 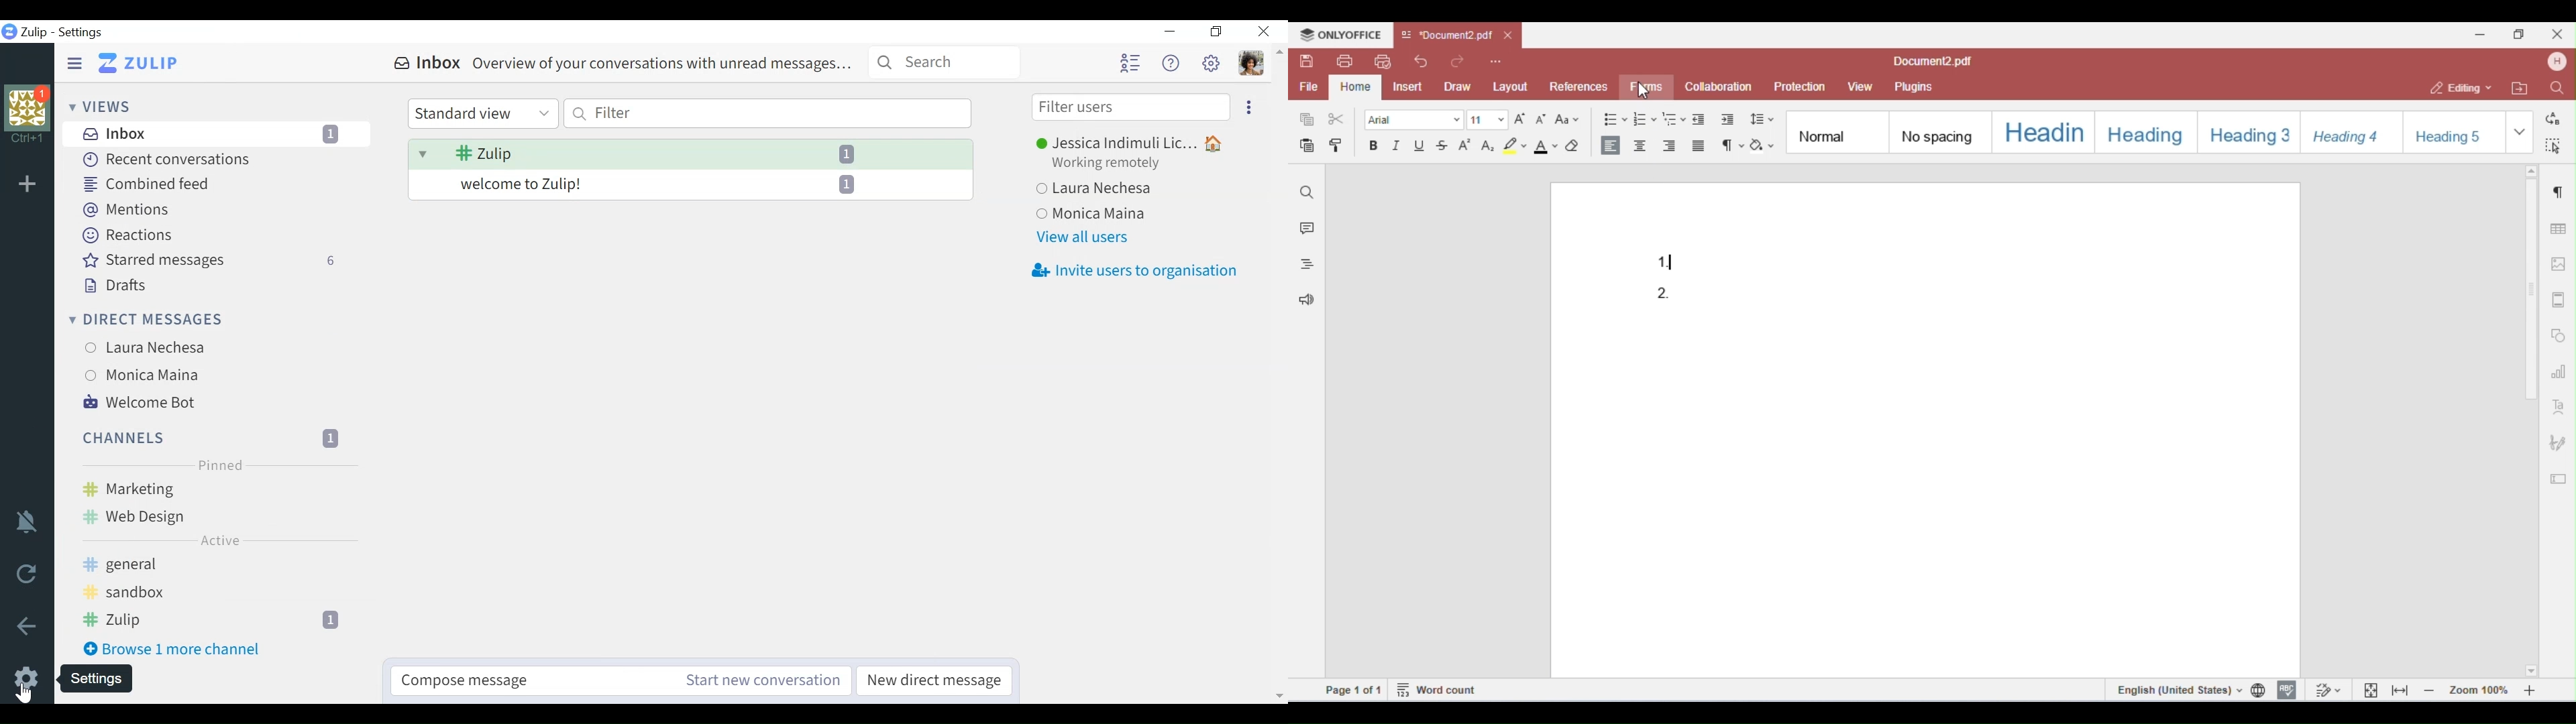 What do you see at coordinates (690, 154) in the screenshot?
I see `Overview of your converstions with unread messages` at bounding box center [690, 154].